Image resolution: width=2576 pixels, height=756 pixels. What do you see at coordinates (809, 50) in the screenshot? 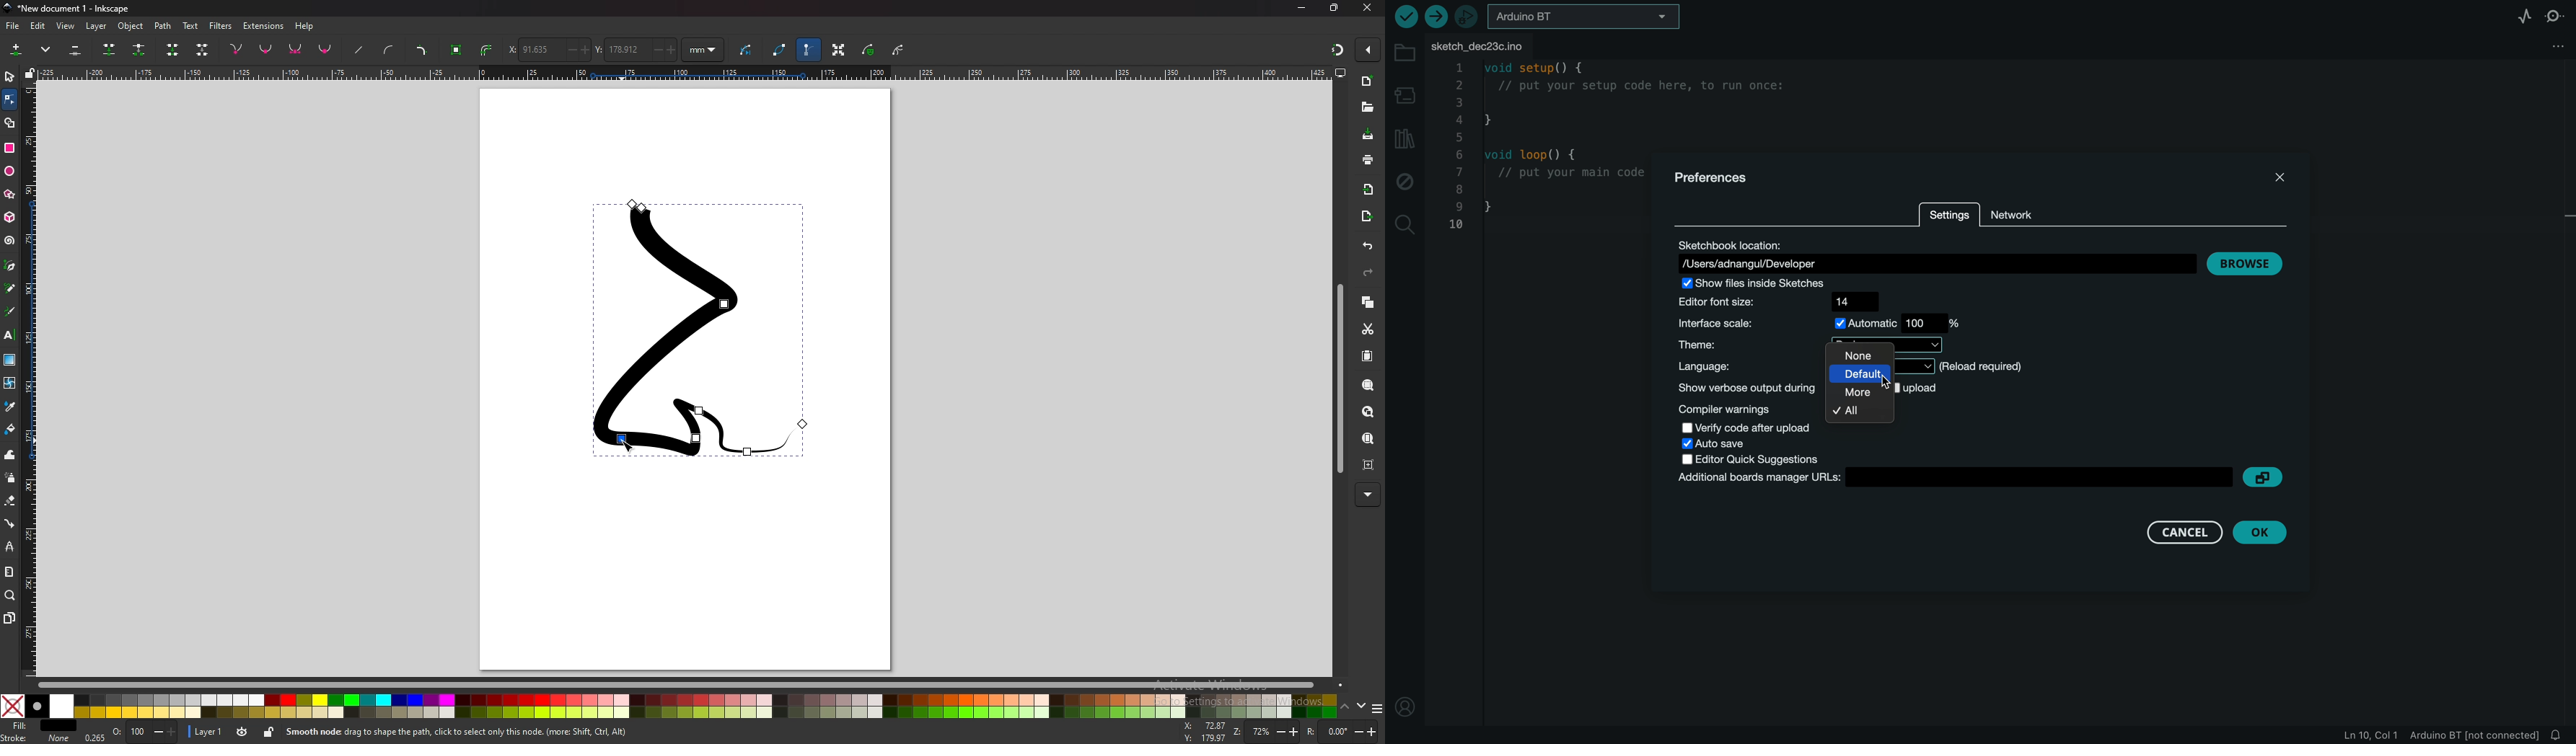
I see `bezier handle` at bounding box center [809, 50].